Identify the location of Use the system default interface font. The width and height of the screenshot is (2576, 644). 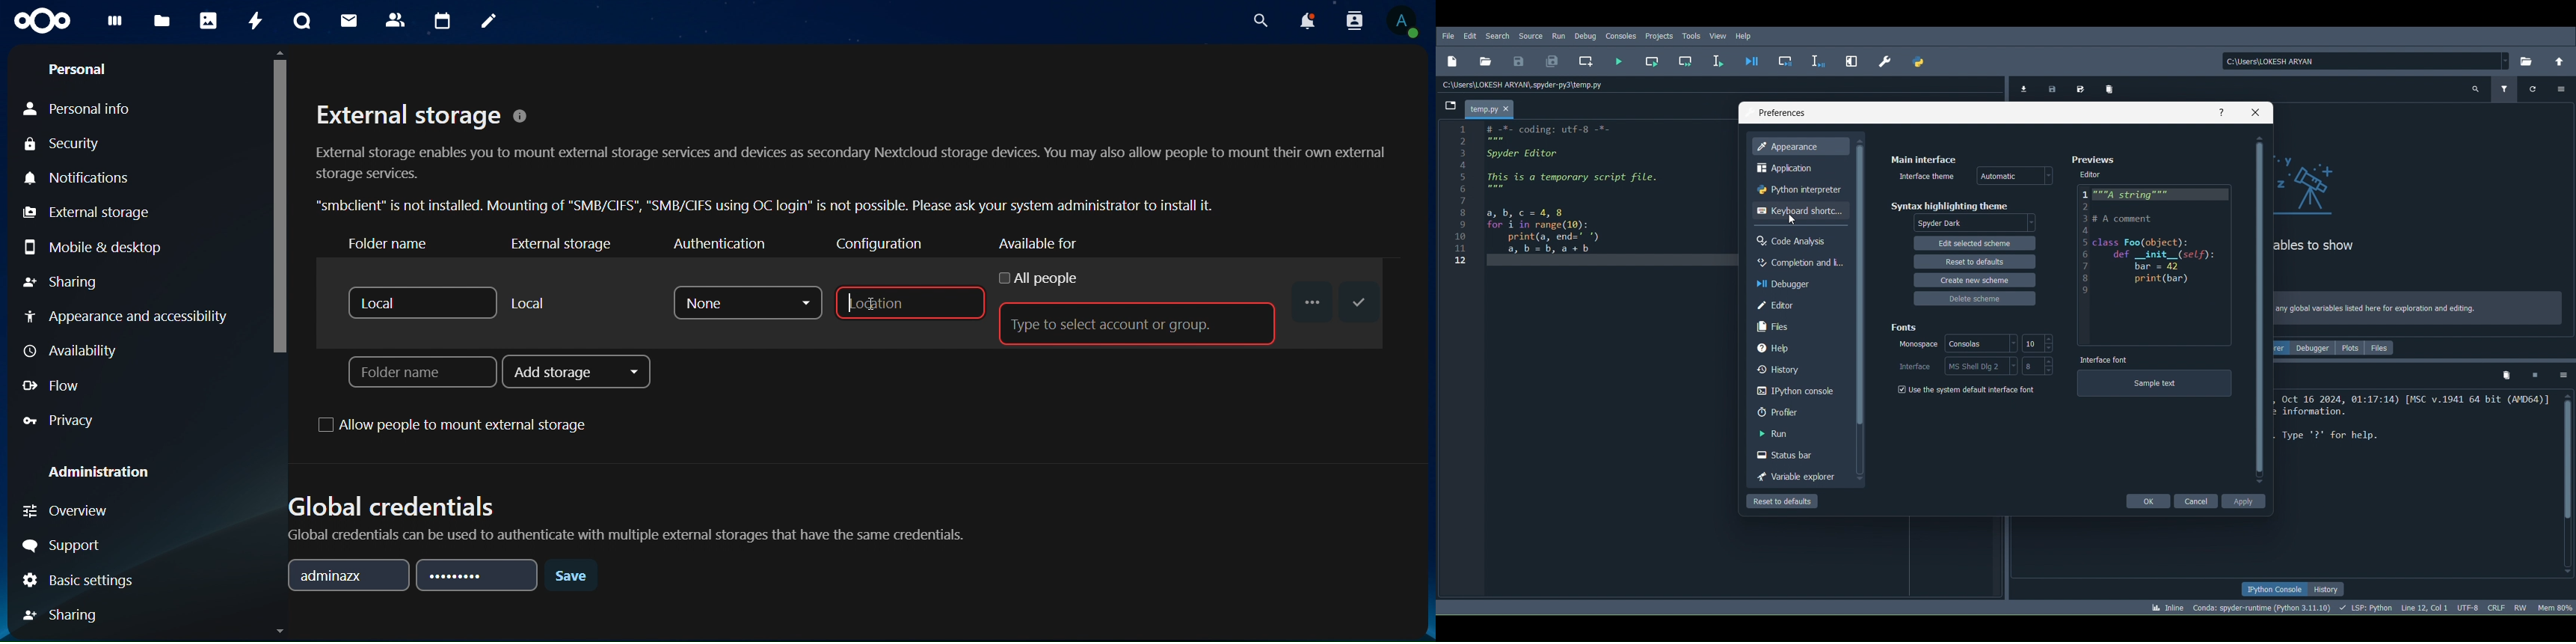
(1968, 390).